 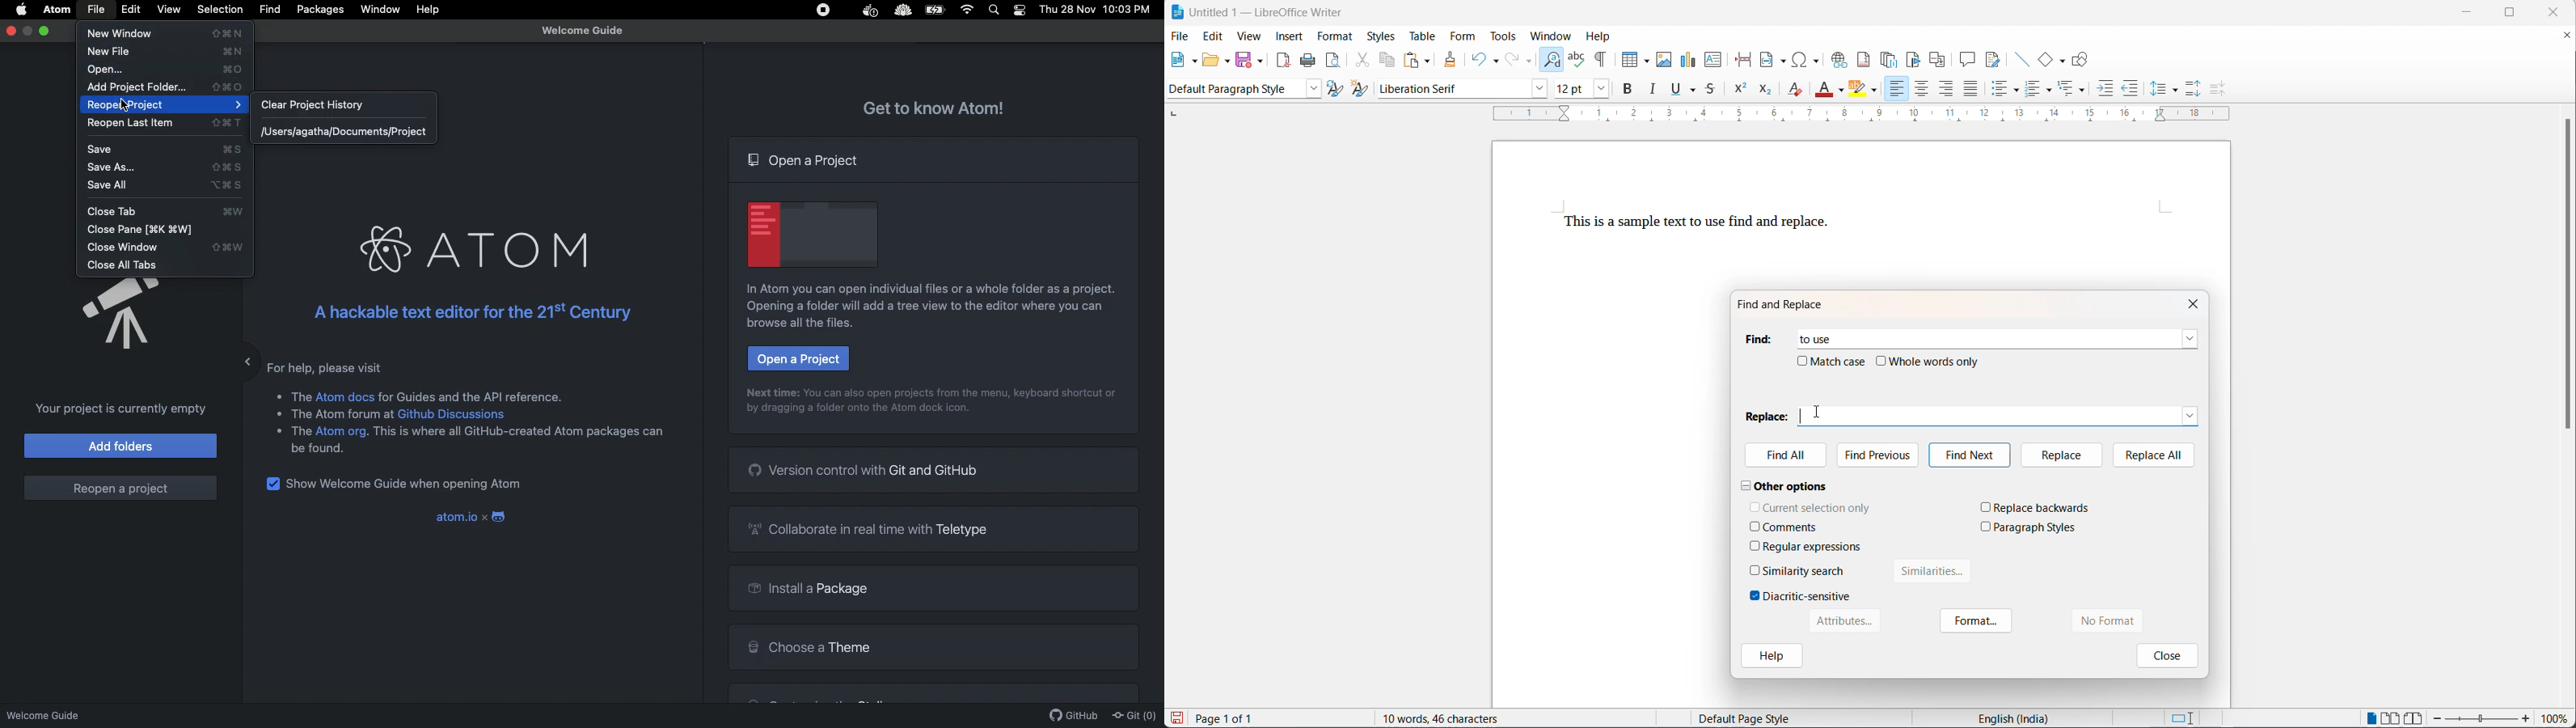 What do you see at coordinates (2165, 654) in the screenshot?
I see `close` at bounding box center [2165, 654].